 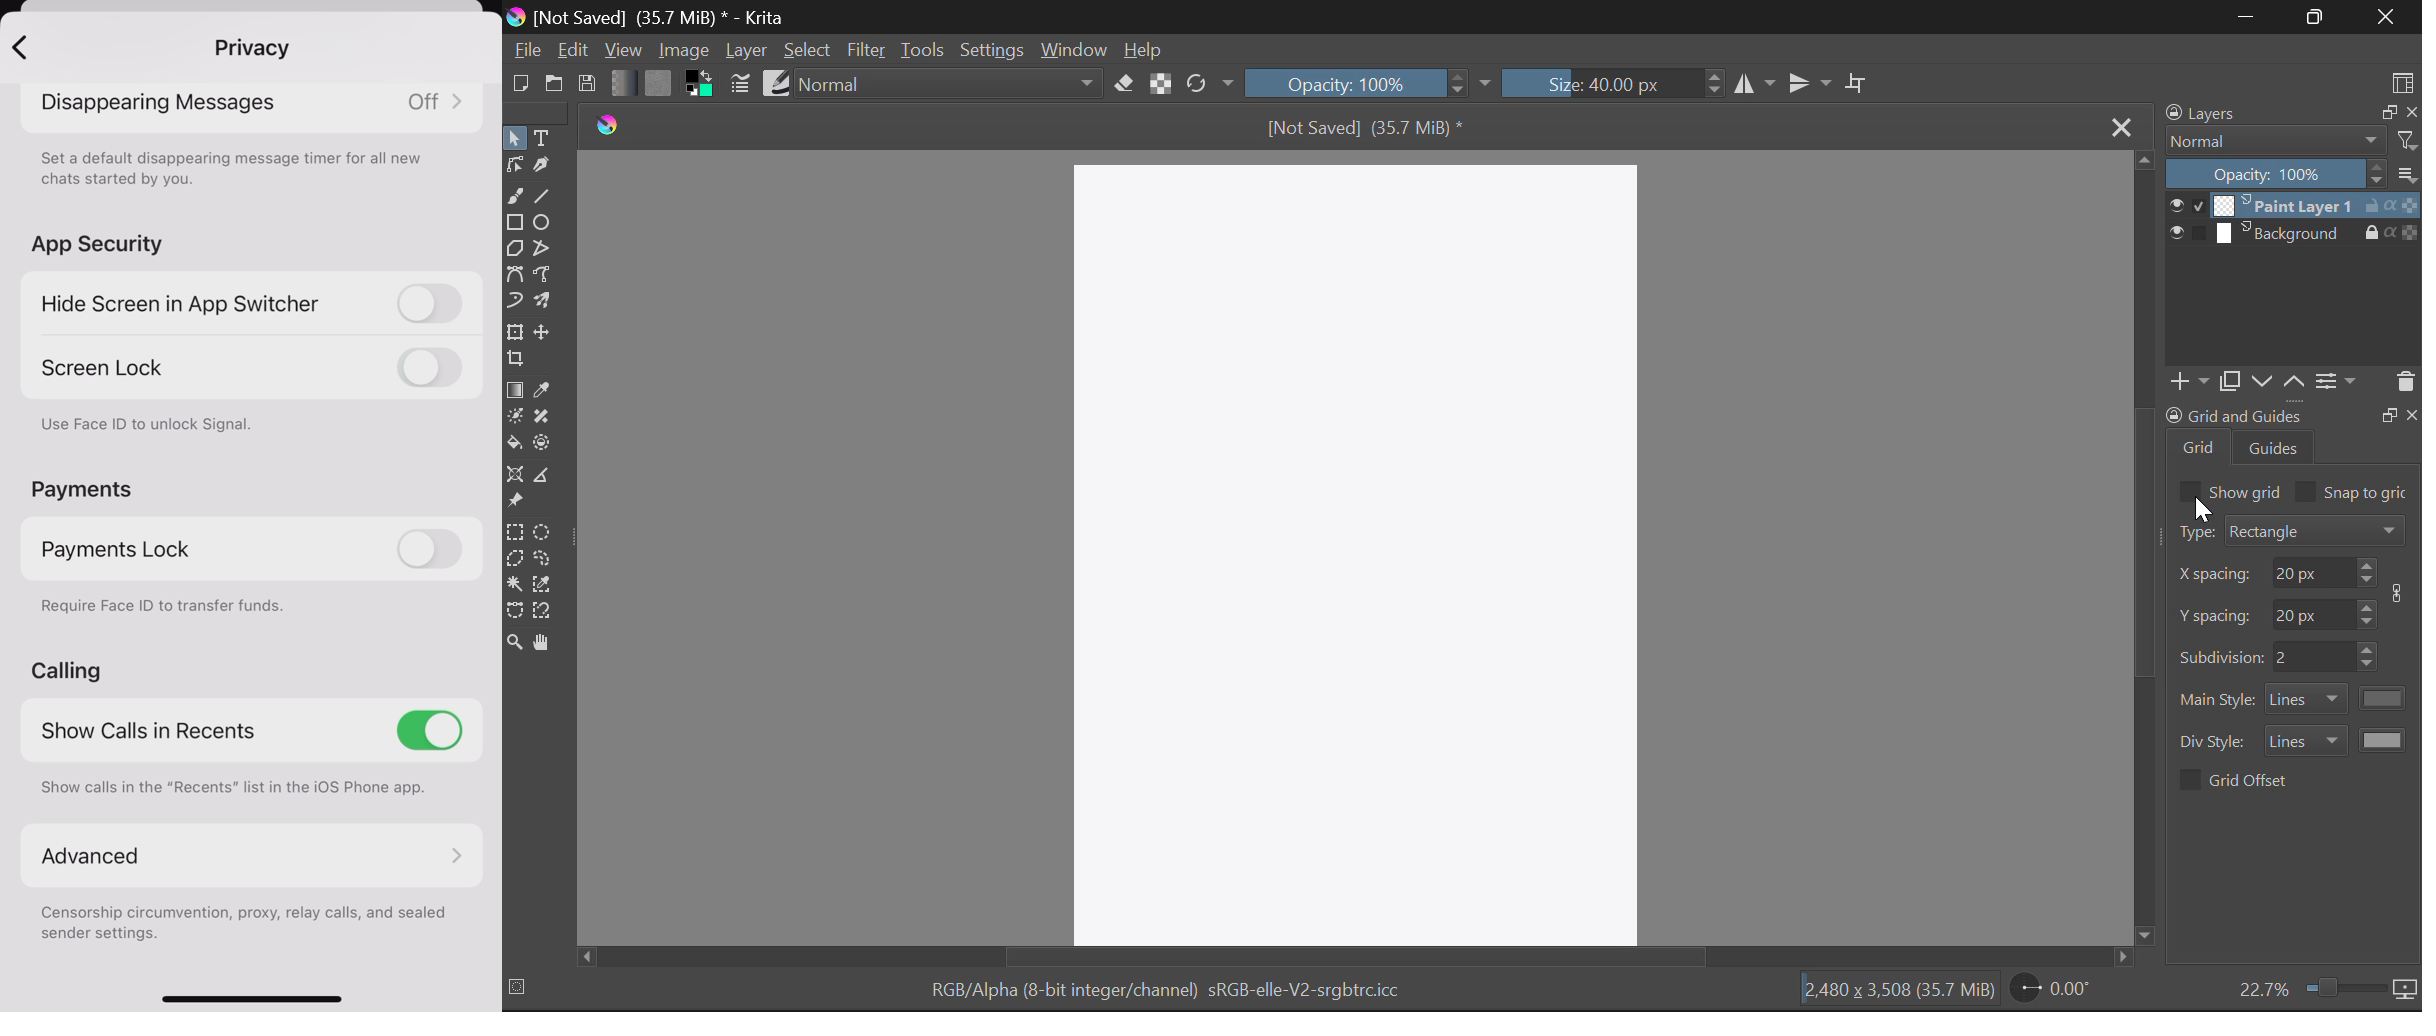 I want to click on Image, so click(x=683, y=50).